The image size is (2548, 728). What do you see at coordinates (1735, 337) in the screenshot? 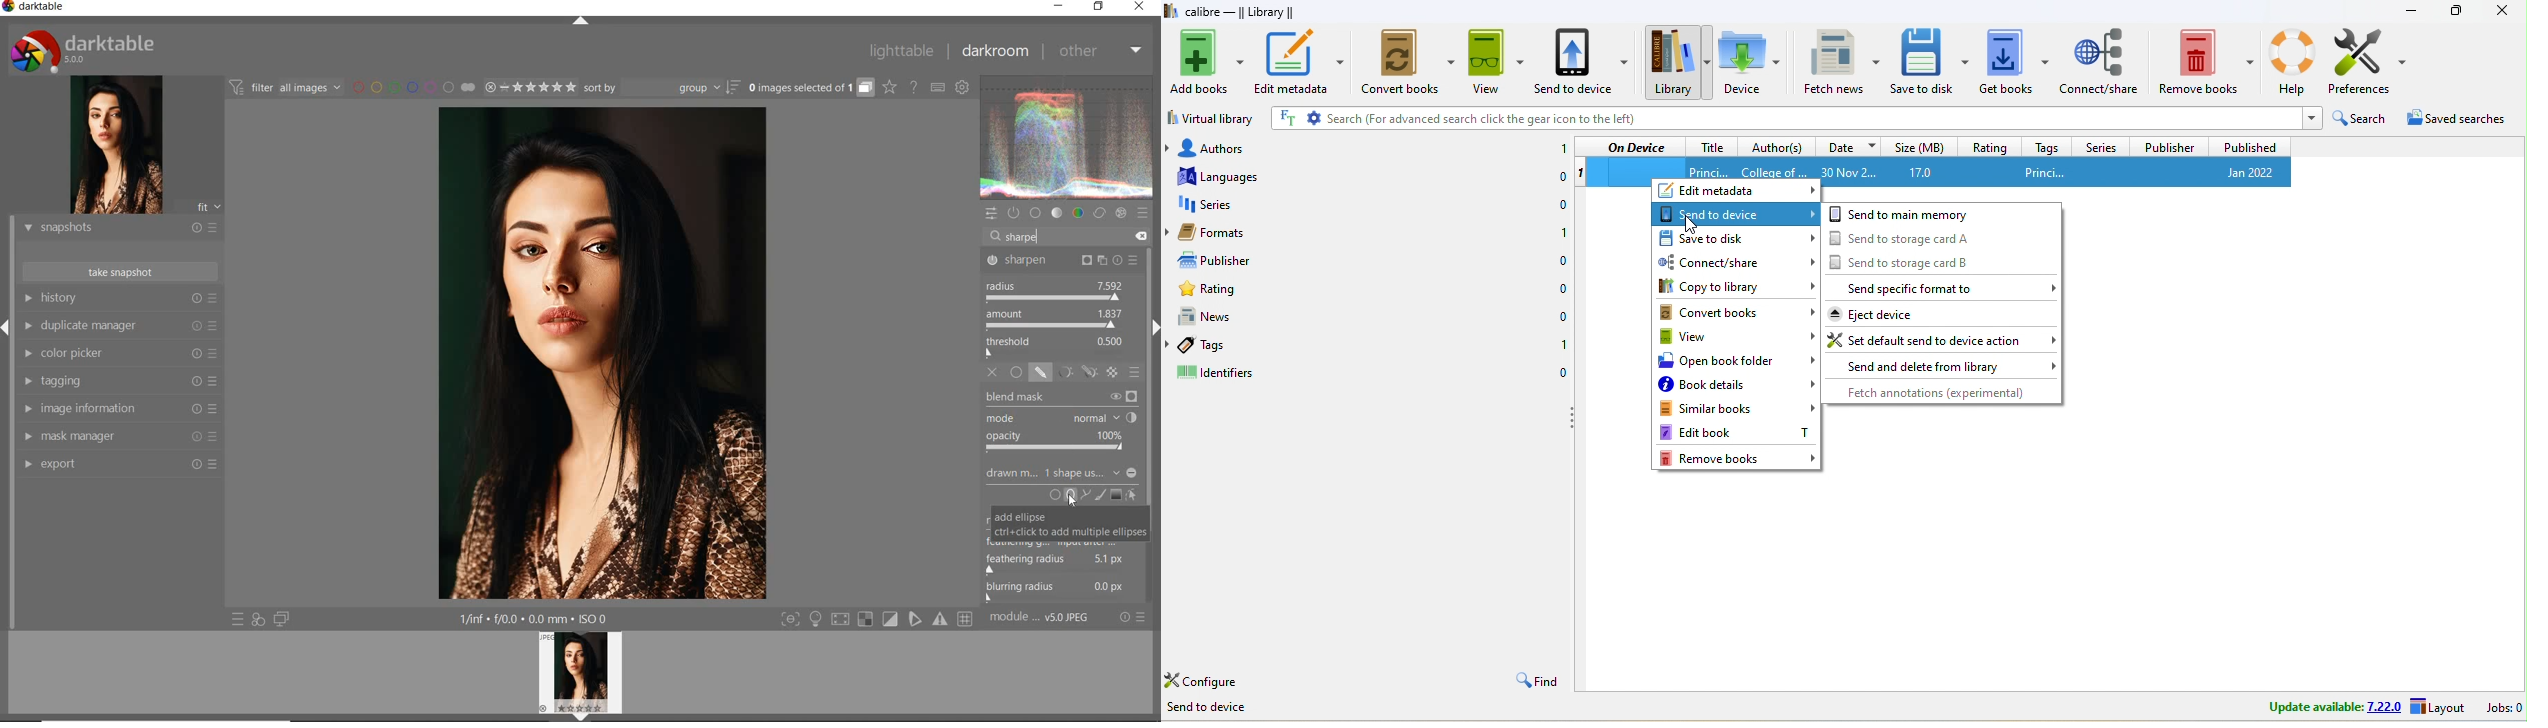
I see `view` at bounding box center [1735, 337].